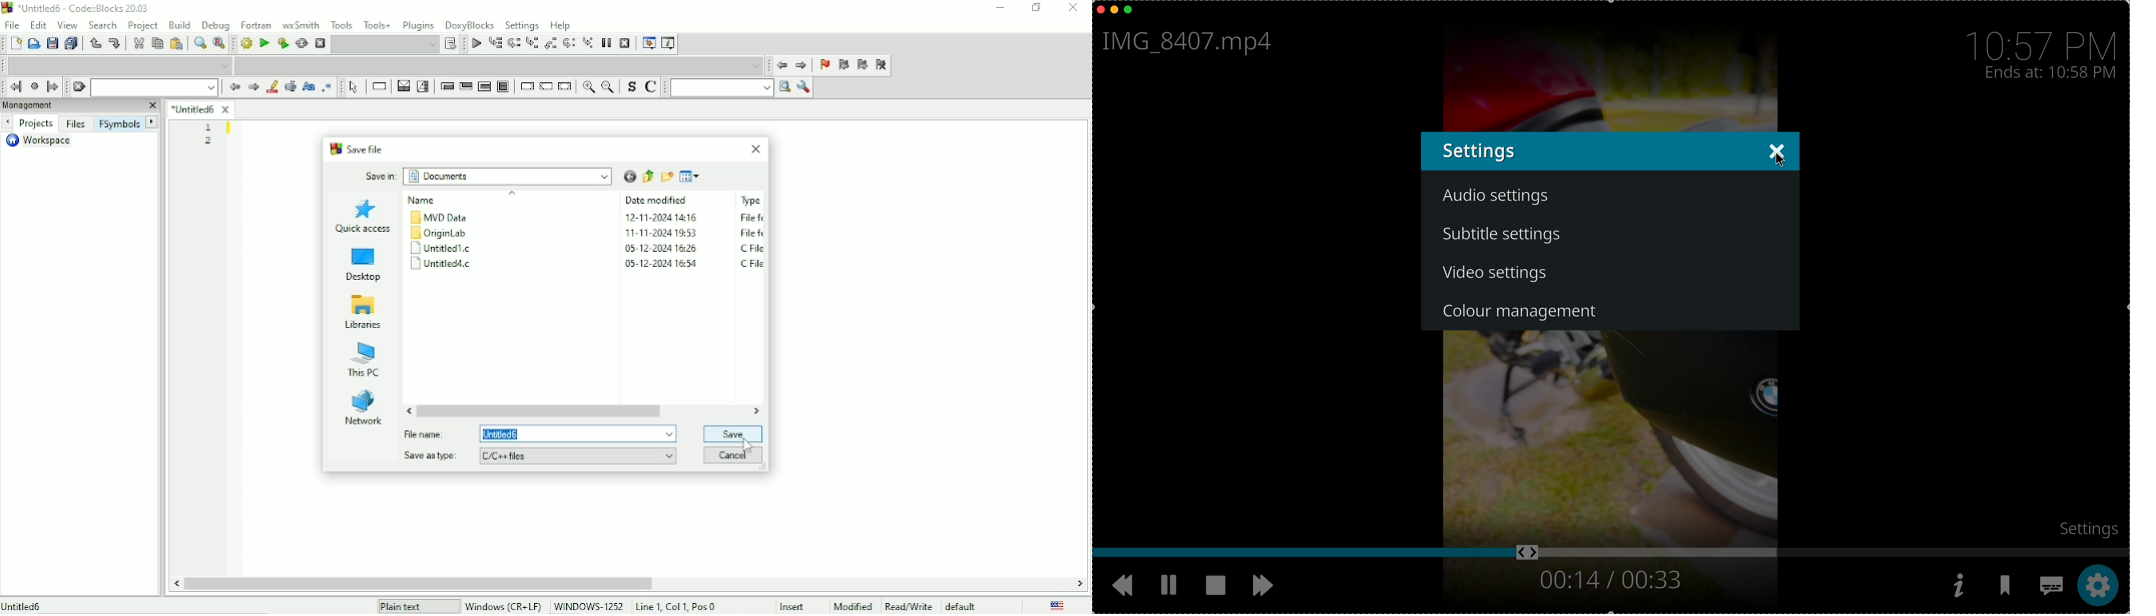 This screenshot has height=616, width=2156. What do you see at coordinates (1506, 236) in the screenshot?
I see `subtitle settings` at bounding box center [1506, 236].